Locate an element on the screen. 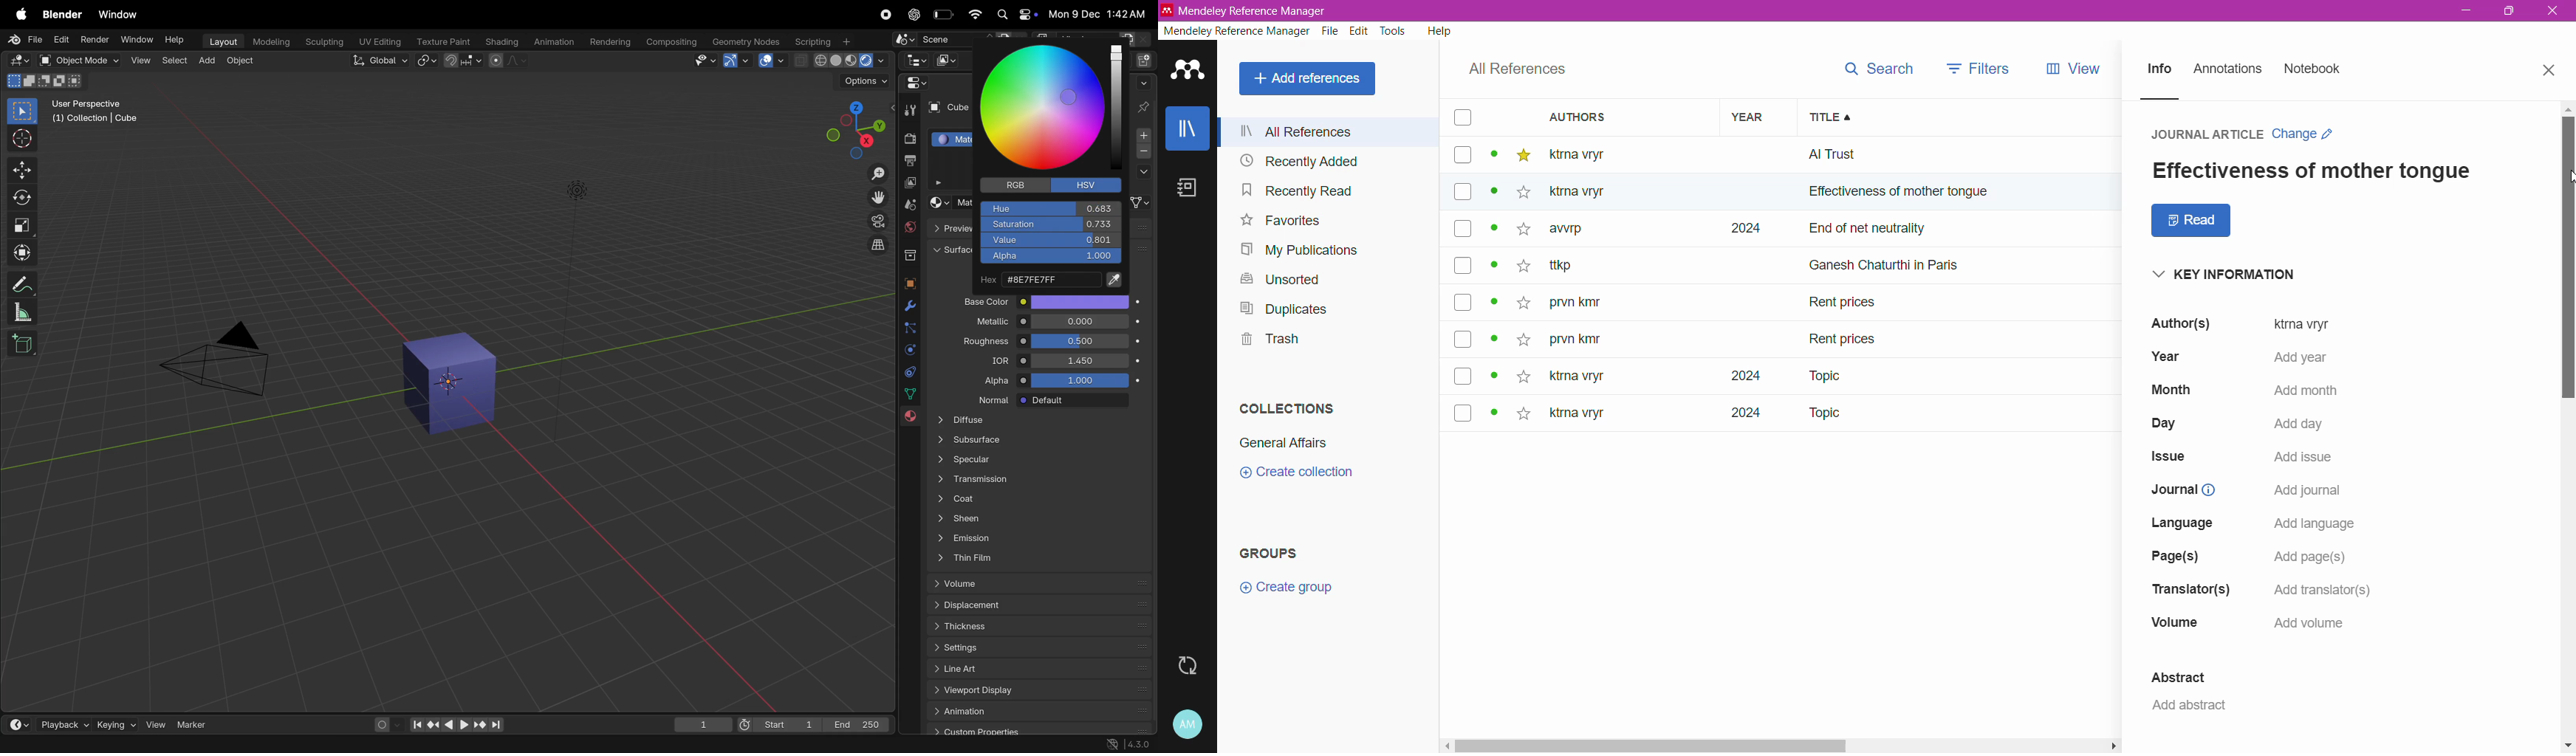  color code is located at coordinates (1052, 281).